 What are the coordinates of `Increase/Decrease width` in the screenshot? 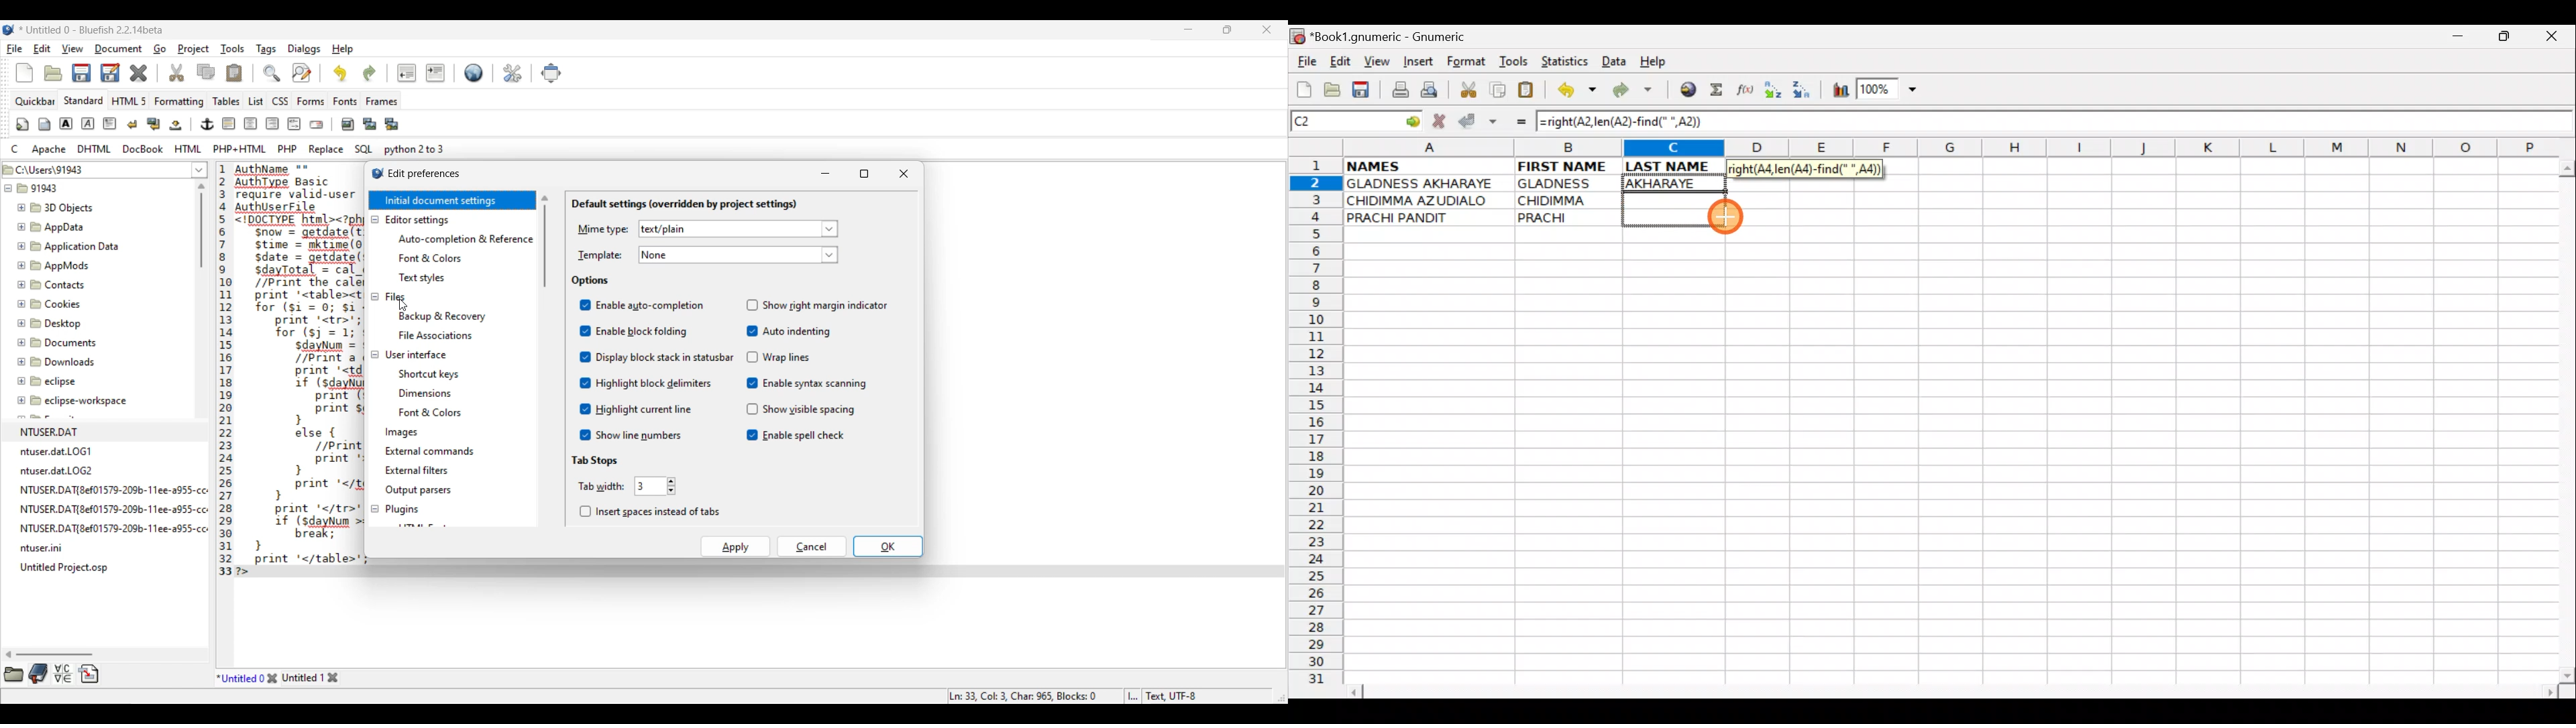 It's located at (672, 486).